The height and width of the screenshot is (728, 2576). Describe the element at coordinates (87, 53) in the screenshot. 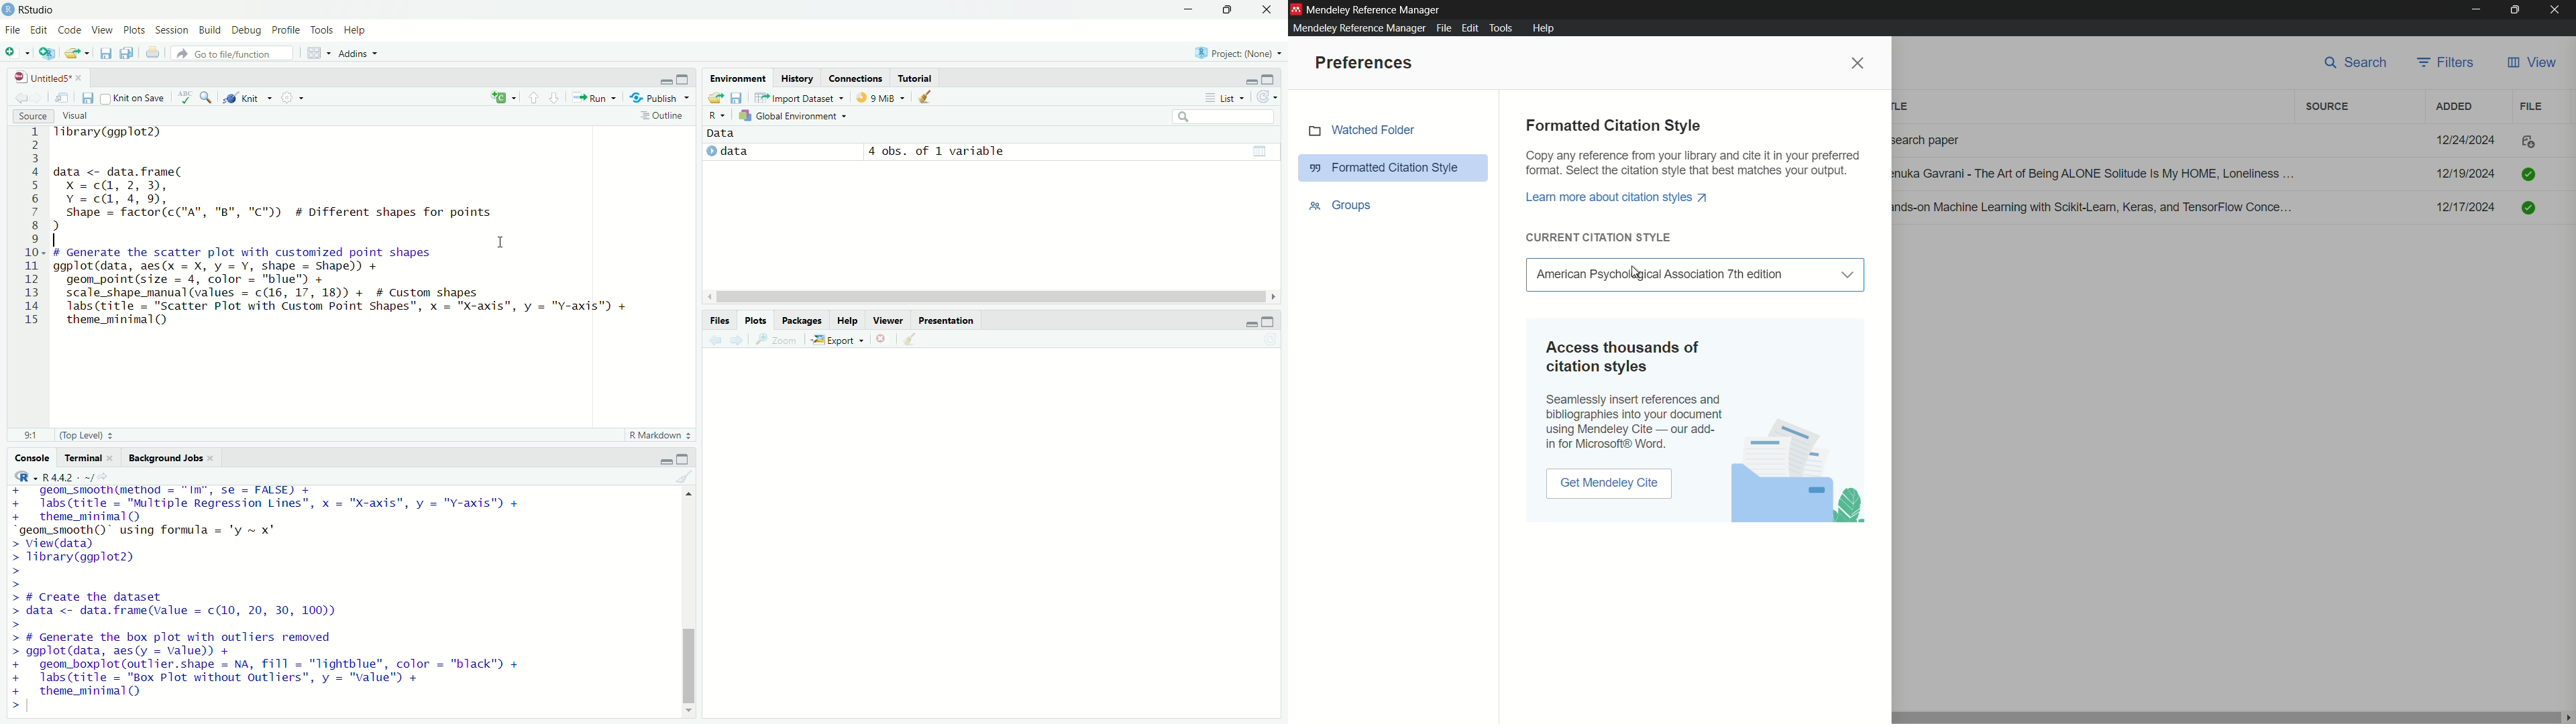

I see `Open recent files` at that location.